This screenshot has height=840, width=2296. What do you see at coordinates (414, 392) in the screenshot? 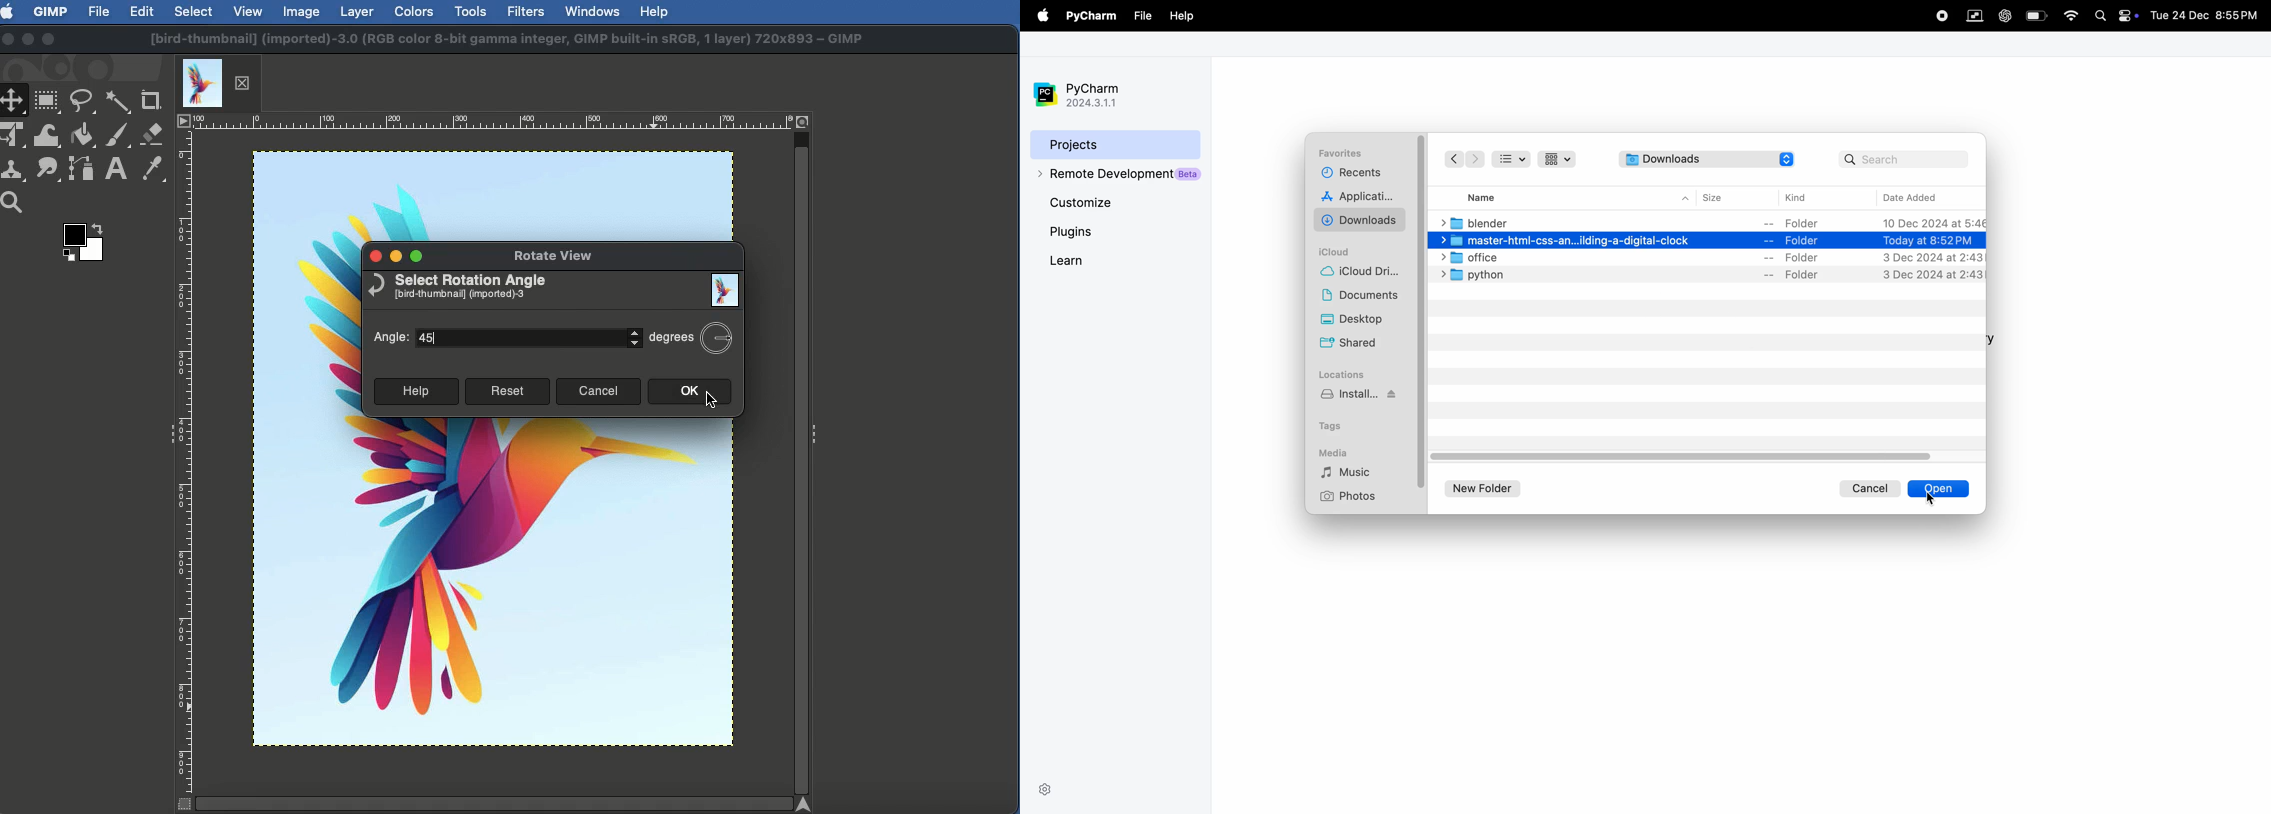
I see `Help` at bounding box center [414, 392].